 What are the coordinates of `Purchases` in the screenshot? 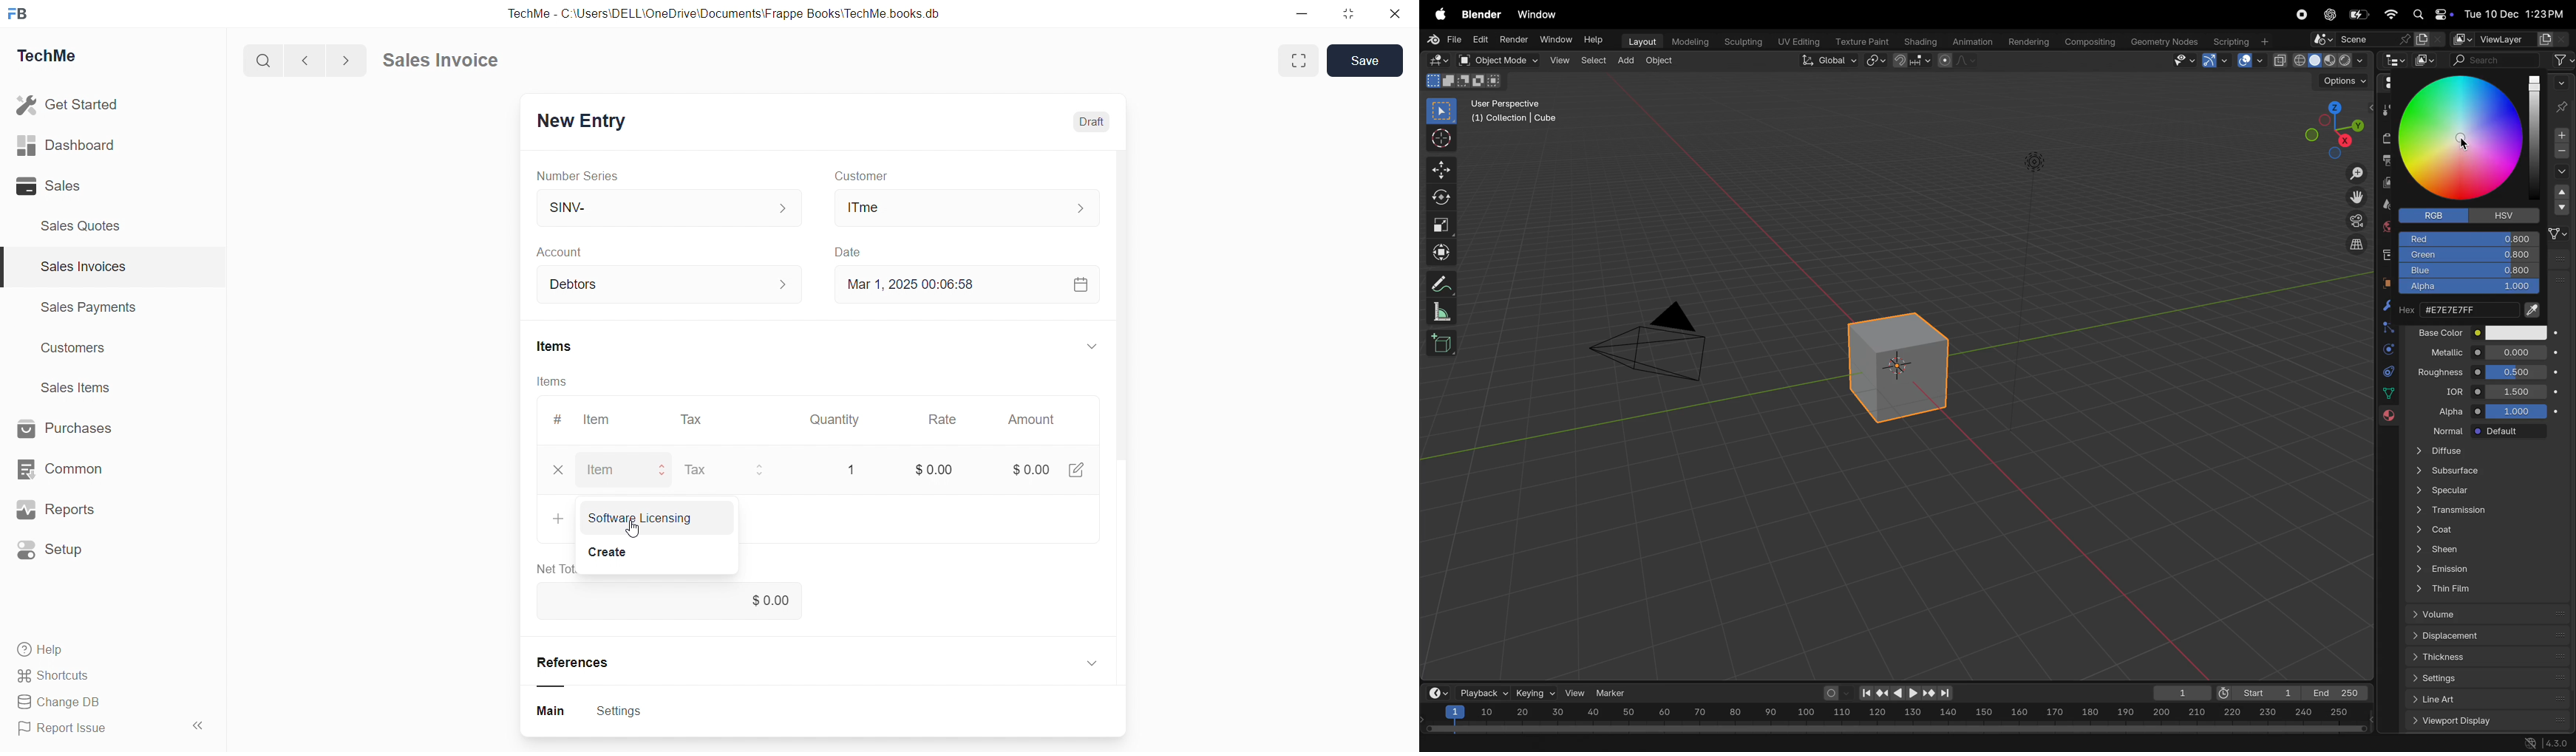 It's located at (78, 427).